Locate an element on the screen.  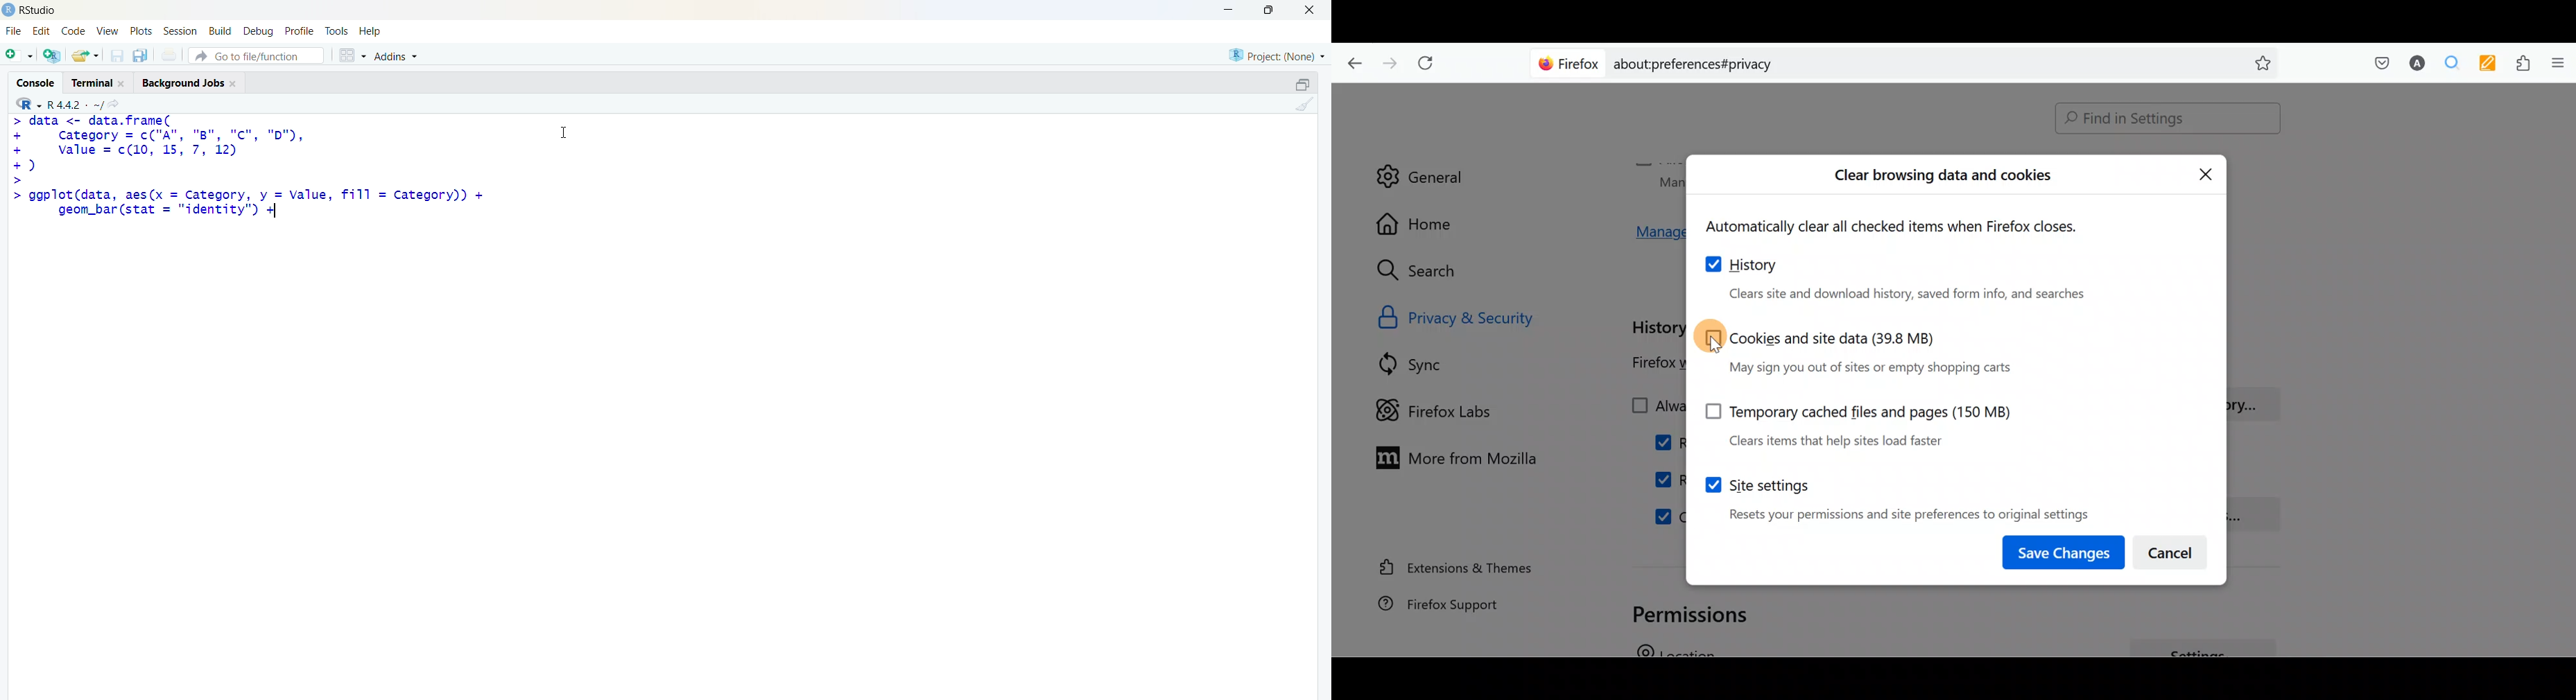
Background Jobs is located at coordinates (189, 80).